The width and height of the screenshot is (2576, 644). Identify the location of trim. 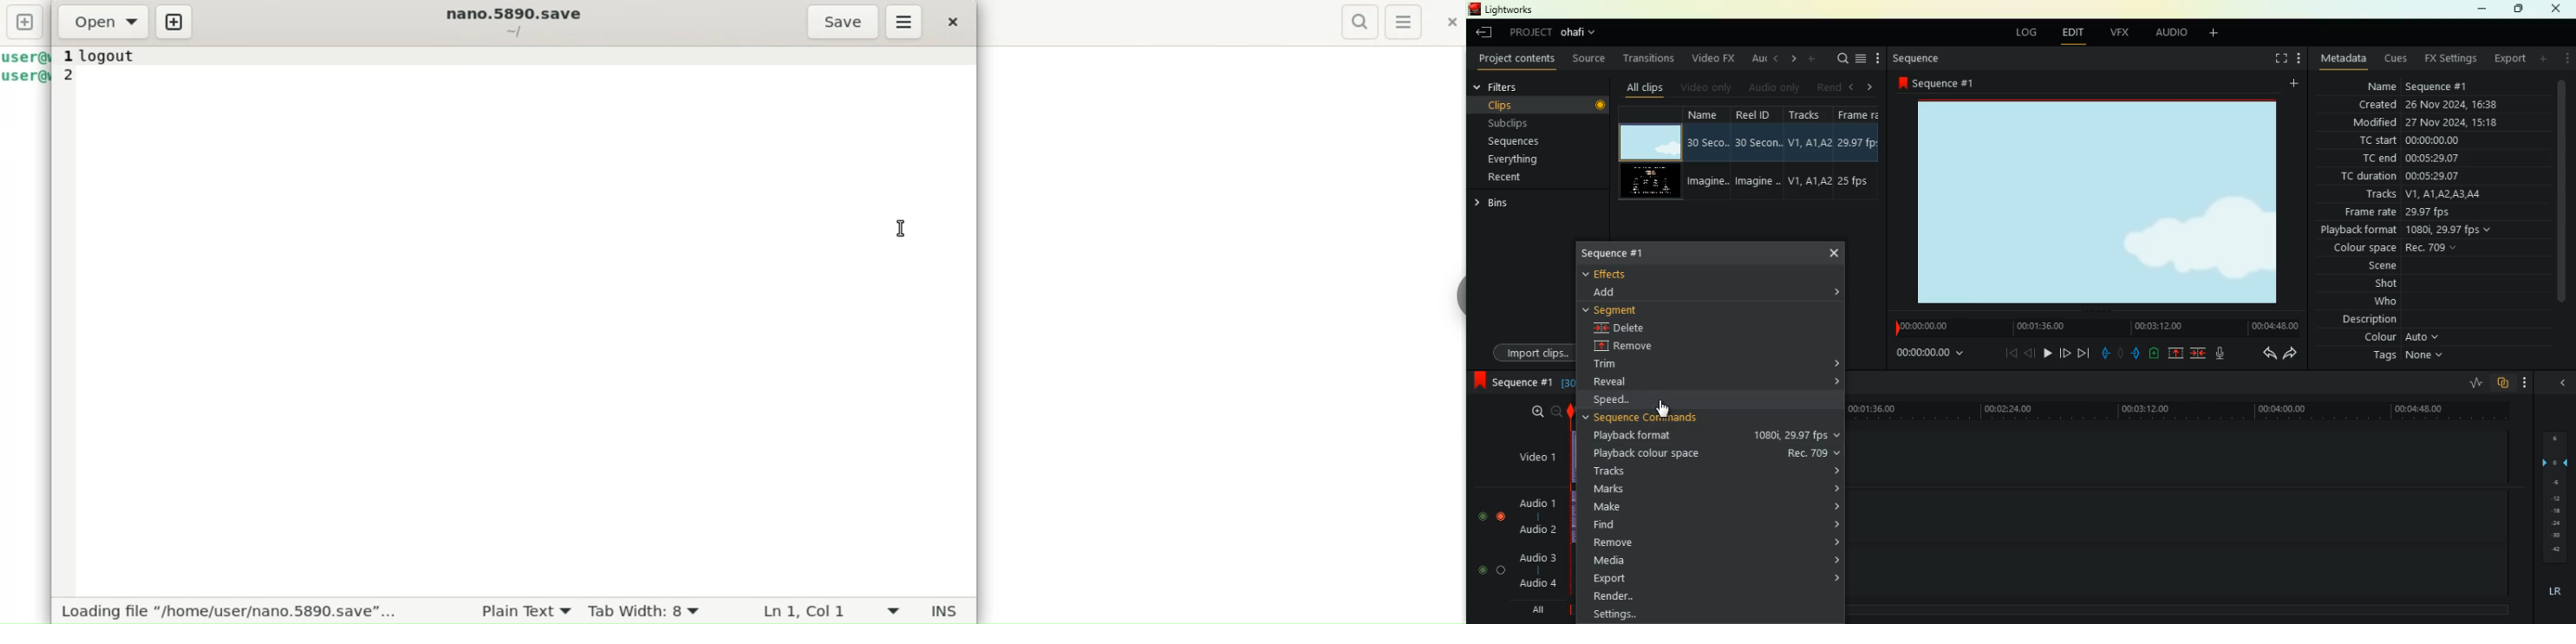
(1617, 363).